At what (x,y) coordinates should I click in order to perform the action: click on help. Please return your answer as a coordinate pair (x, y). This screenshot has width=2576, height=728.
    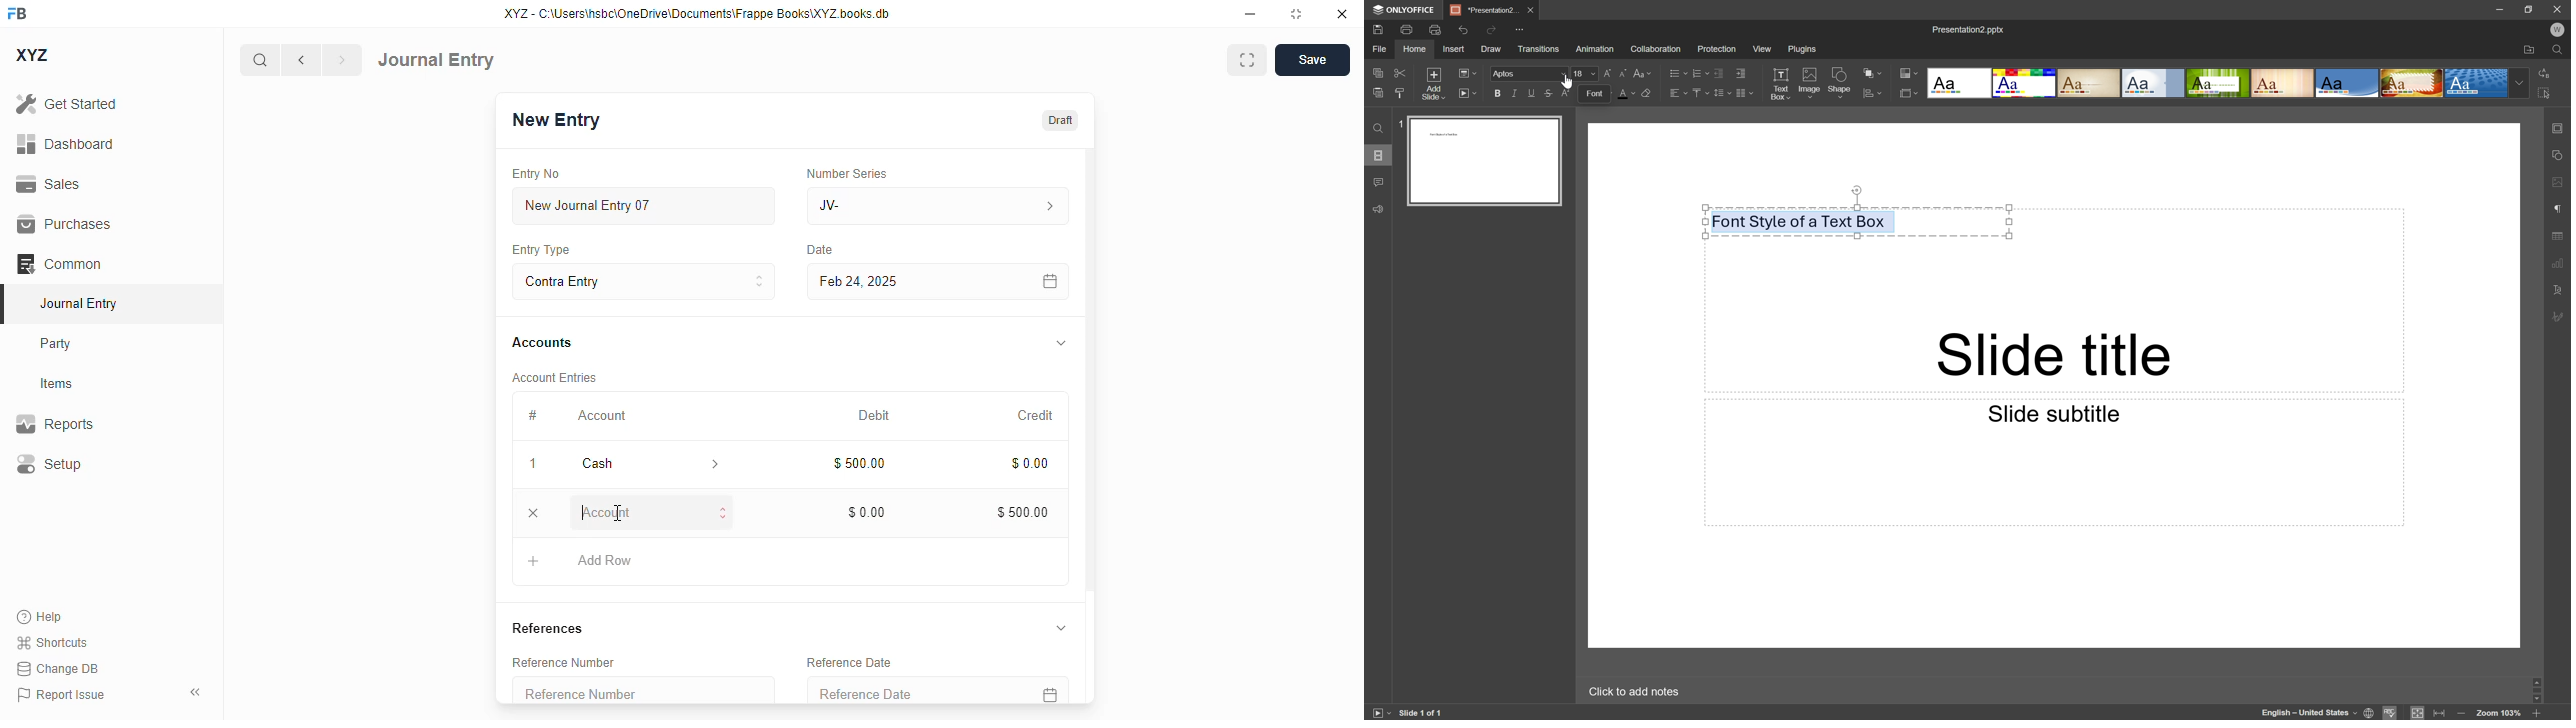
    Looking at the image, I should click on (40, 617).